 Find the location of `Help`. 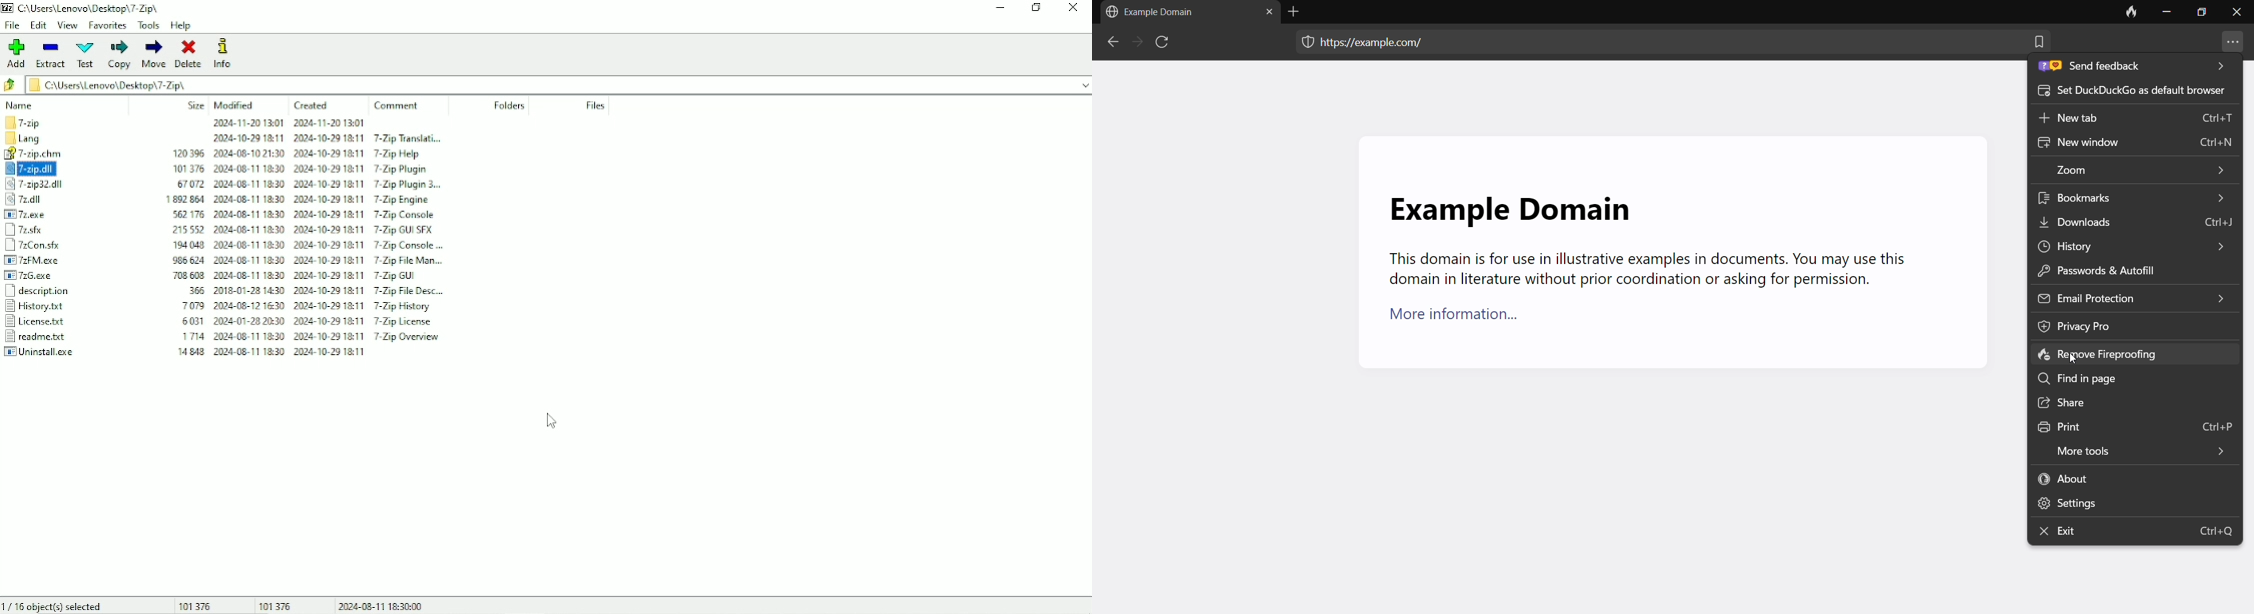

Help is located at coordinates (182, 26).